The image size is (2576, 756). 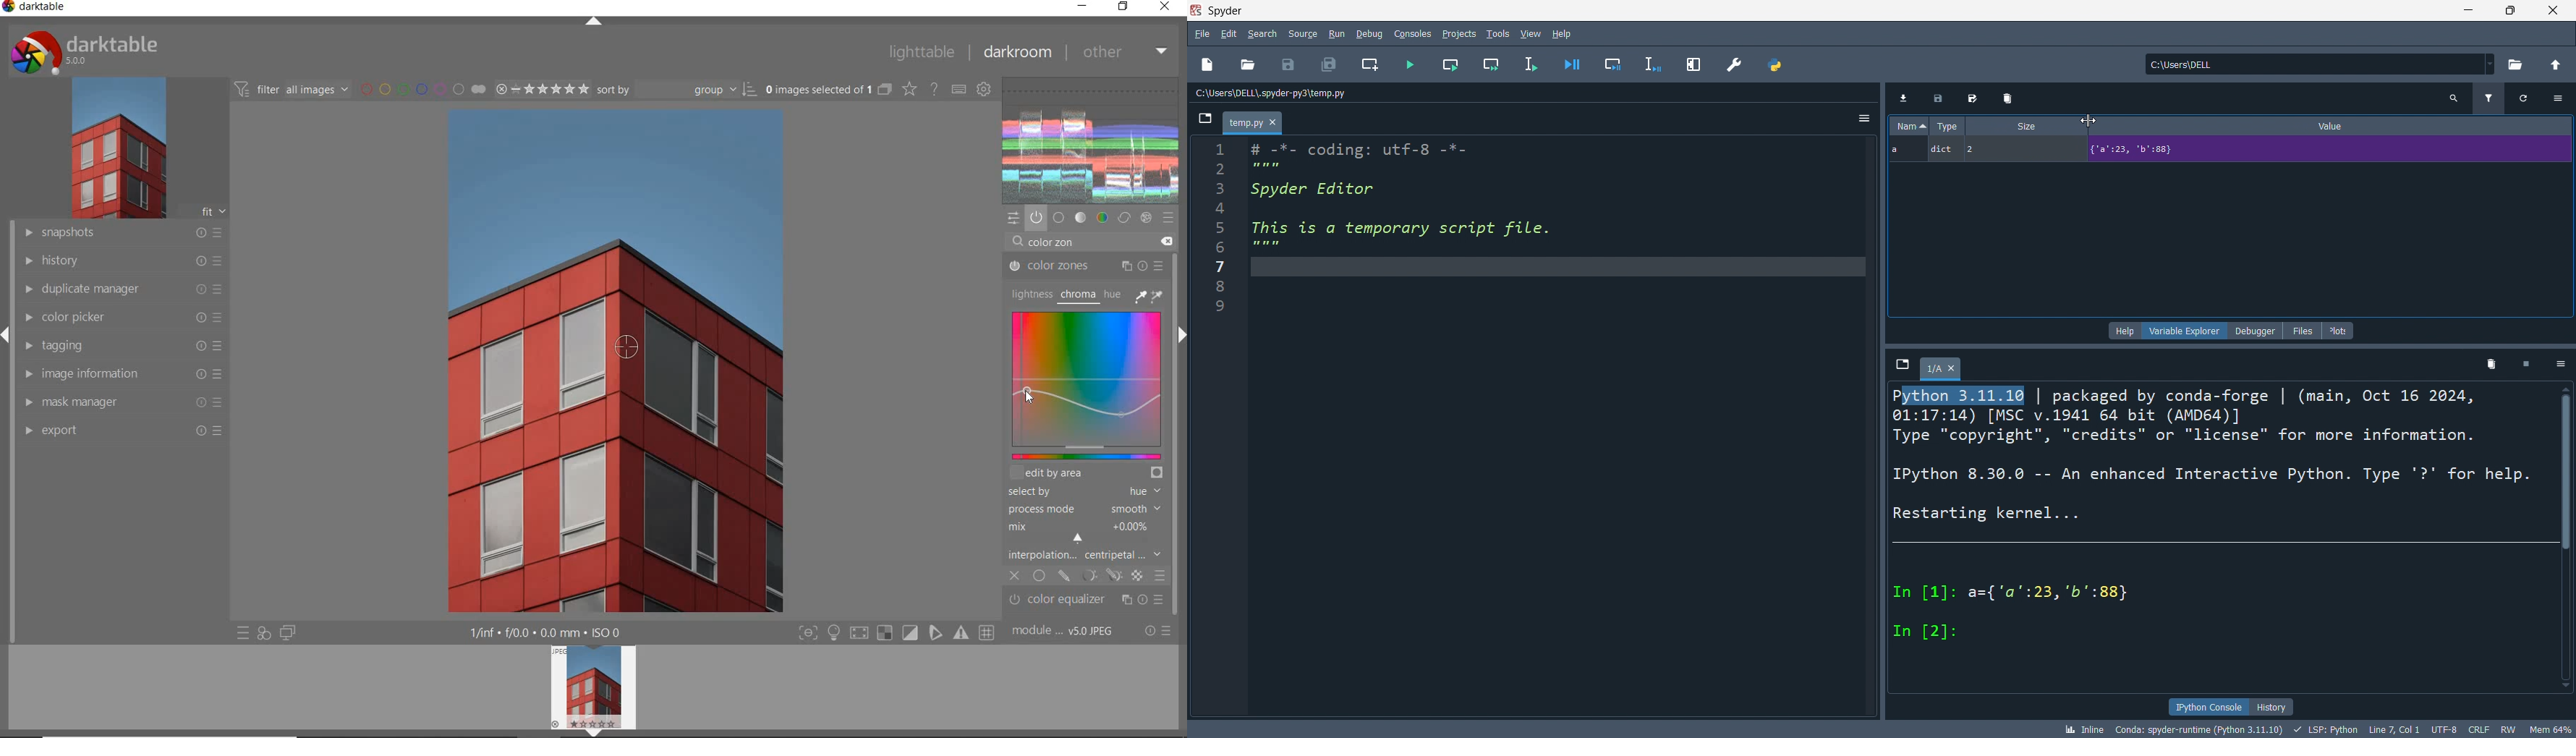 What do you see at coordinates (121, 402) in the screenshot?
I see `mask manager` at bounding box center [121, 402].